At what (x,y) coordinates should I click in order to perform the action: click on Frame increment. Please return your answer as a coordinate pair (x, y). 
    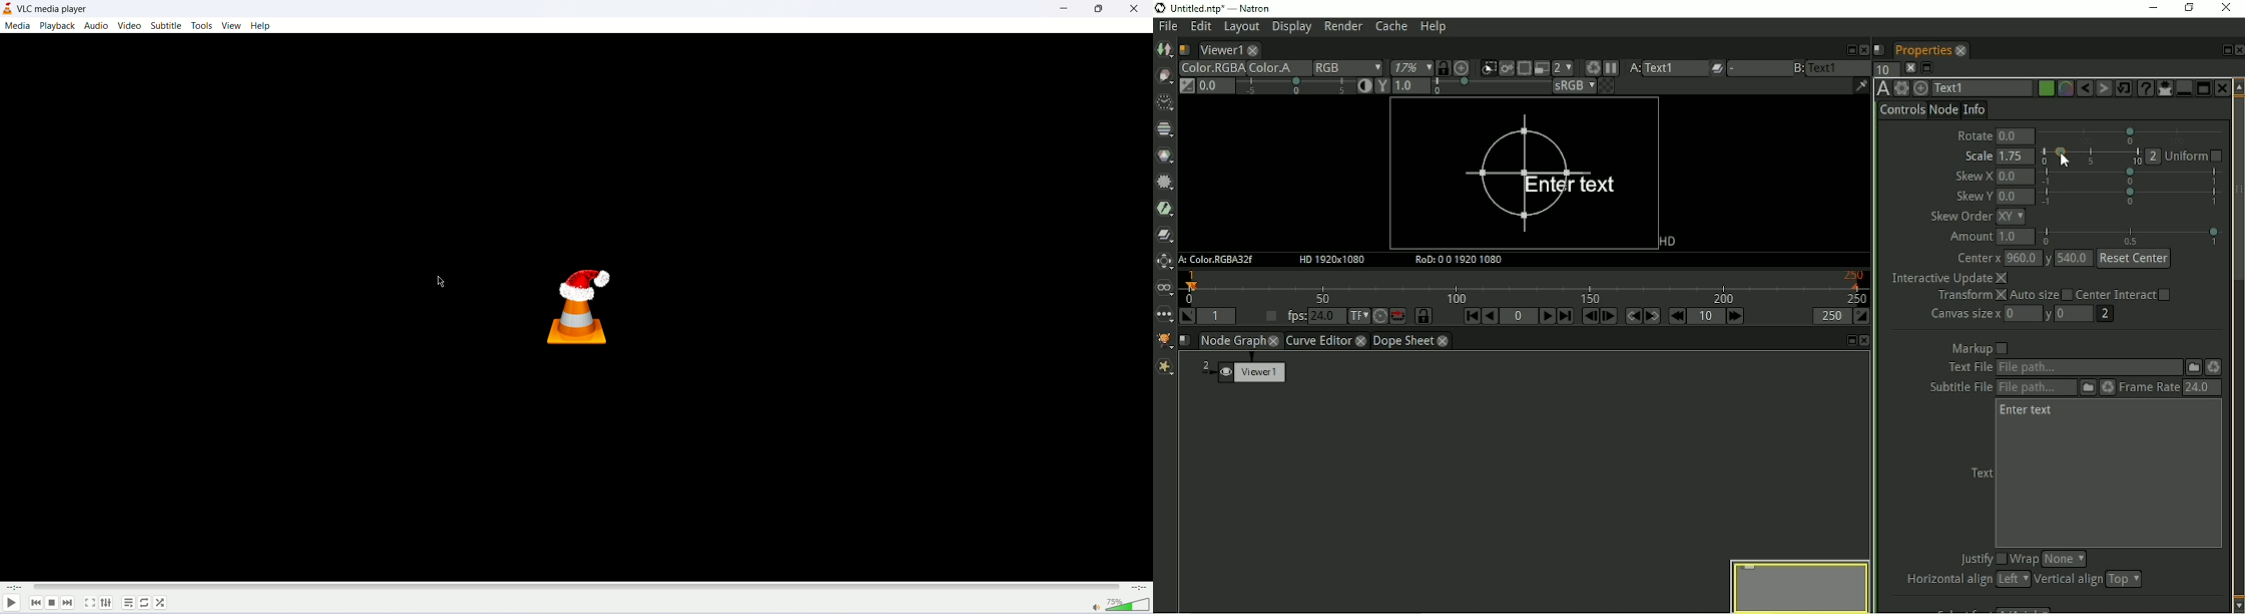
    Looking at the image, I should click on (1706, 316).